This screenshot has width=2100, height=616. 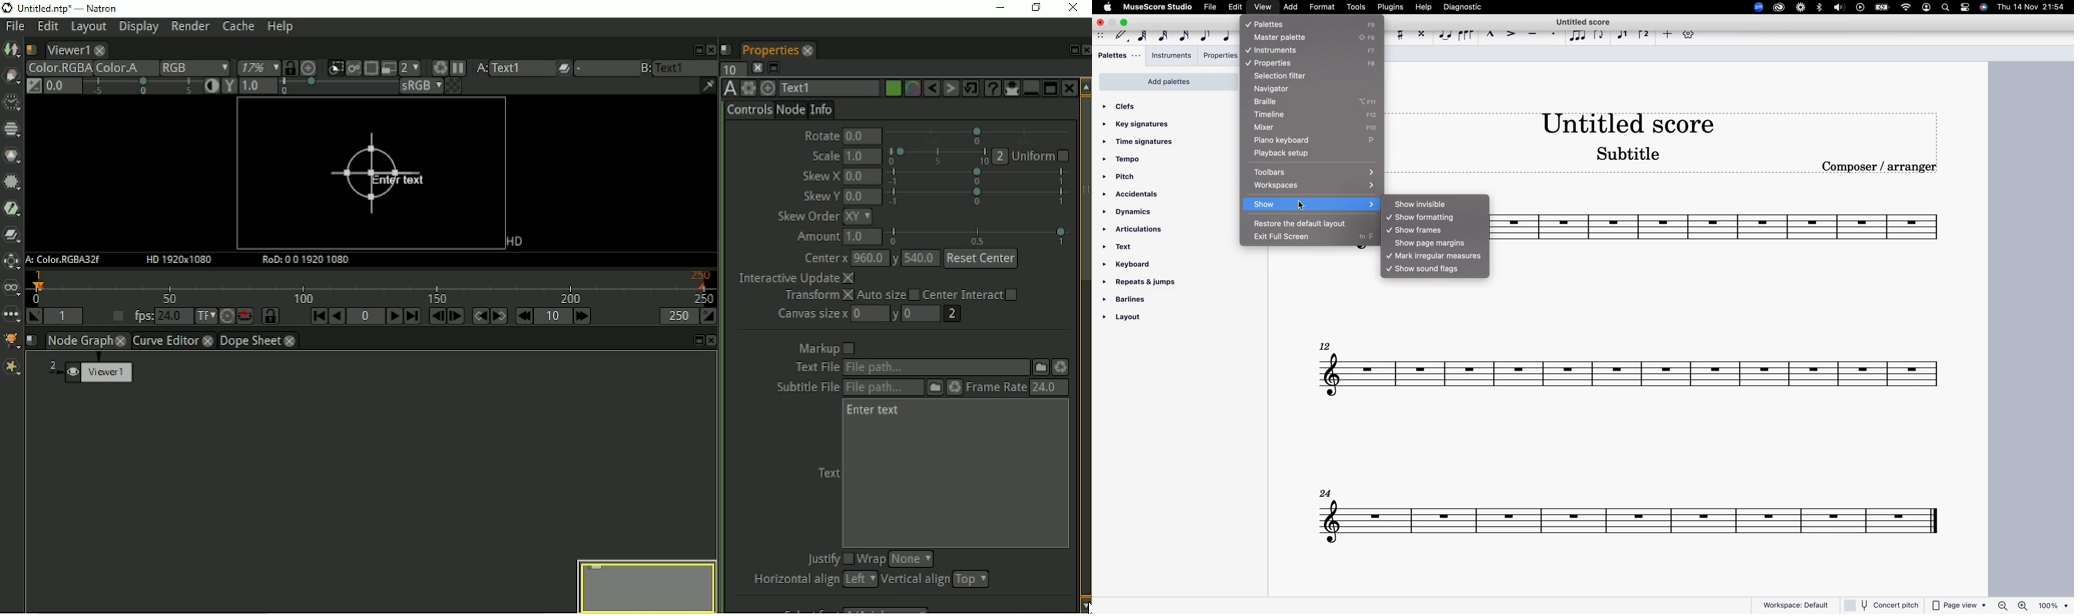 I want to click on bluetooth, so click(x=1821, y=7).